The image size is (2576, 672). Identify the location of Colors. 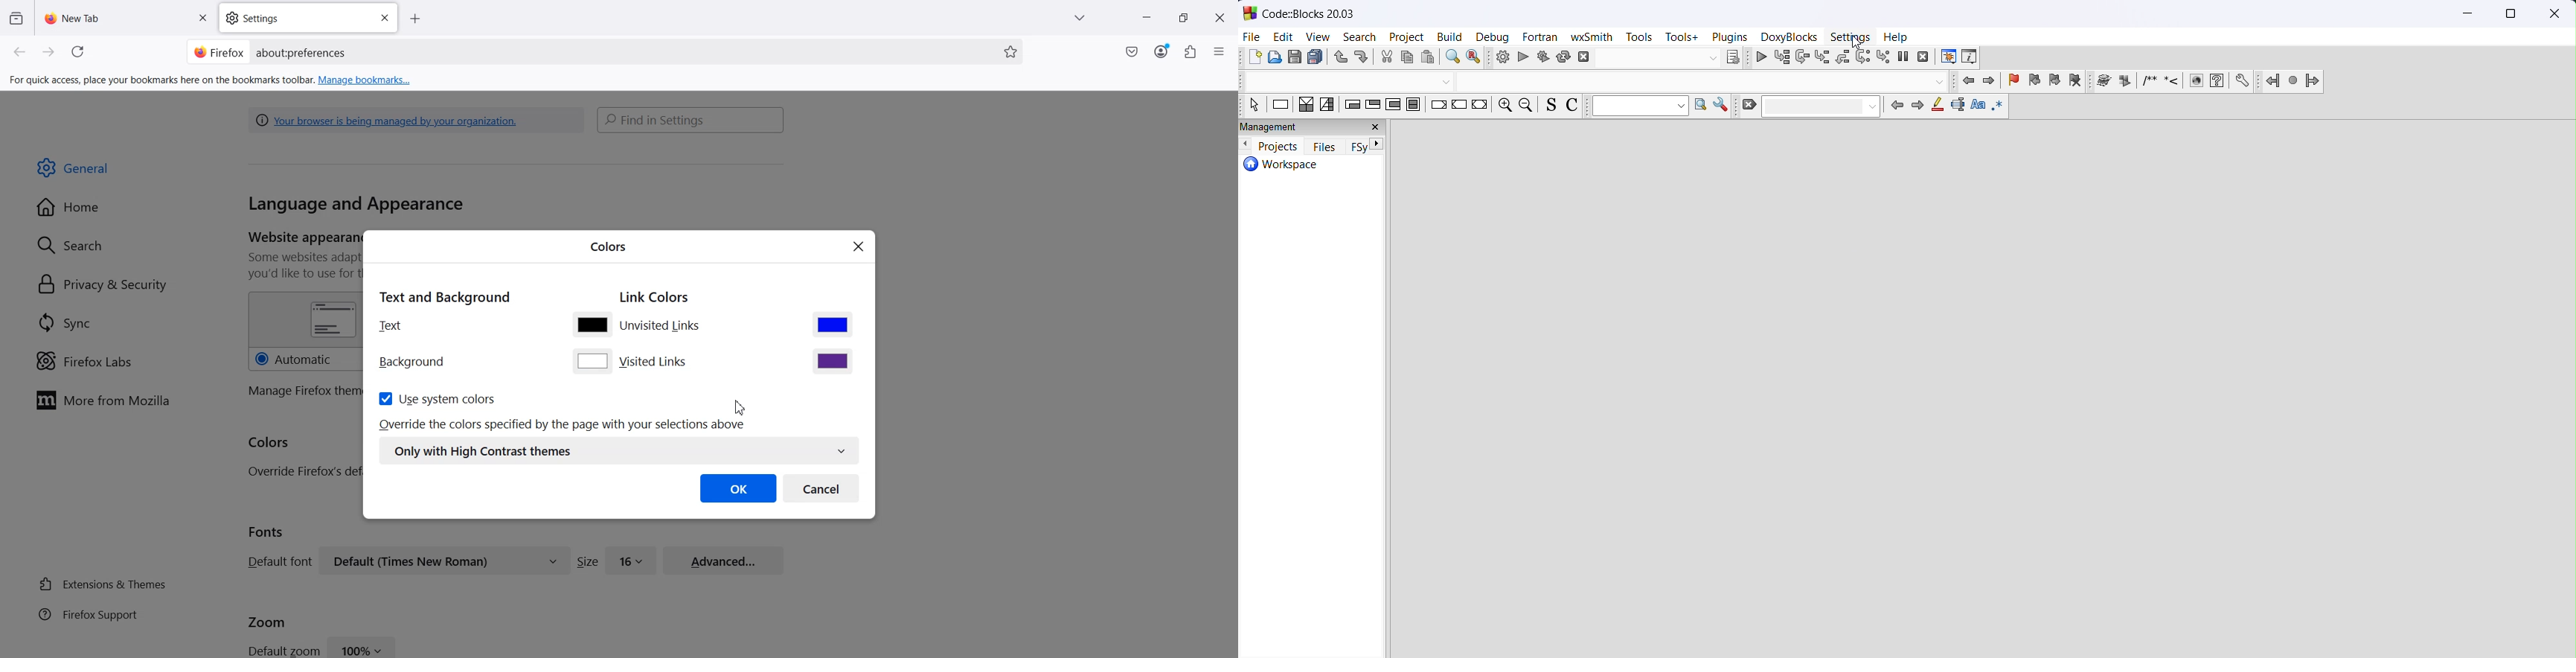
(608, 245).